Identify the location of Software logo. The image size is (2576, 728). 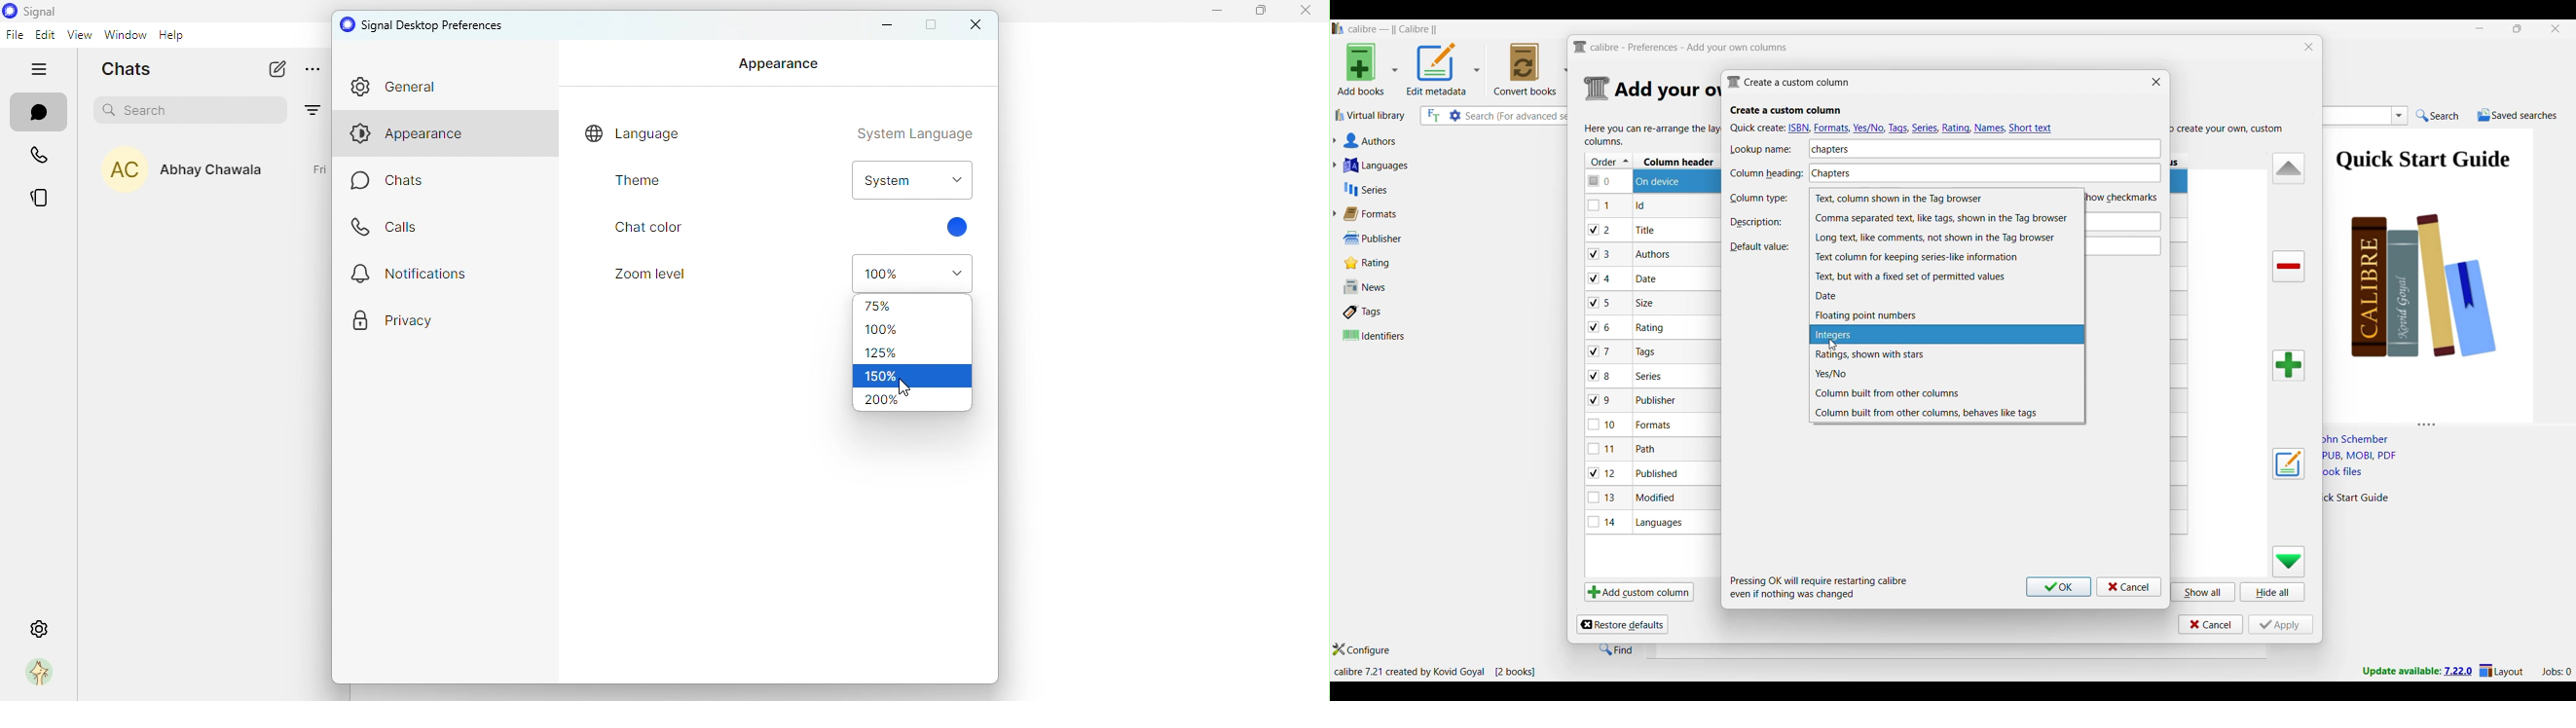
(1338, 29).